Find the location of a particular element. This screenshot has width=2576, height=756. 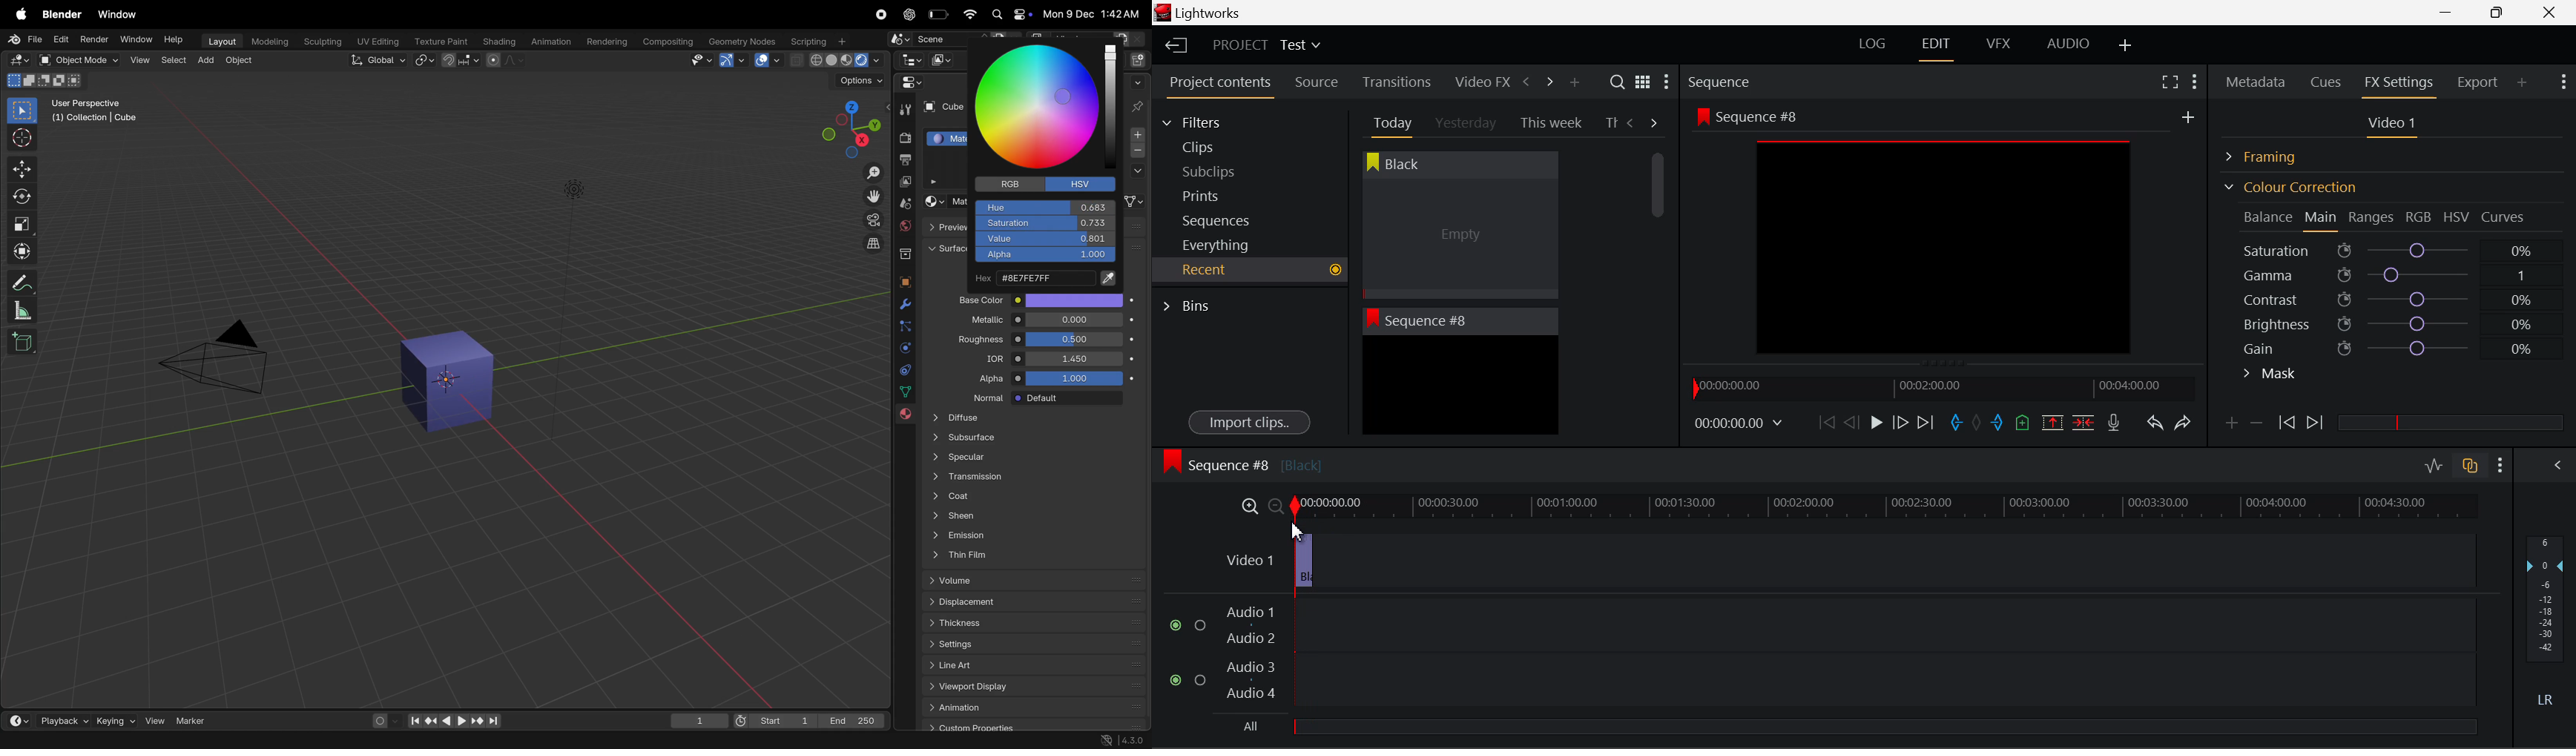

Filters is located at coordinates (1205, 120).